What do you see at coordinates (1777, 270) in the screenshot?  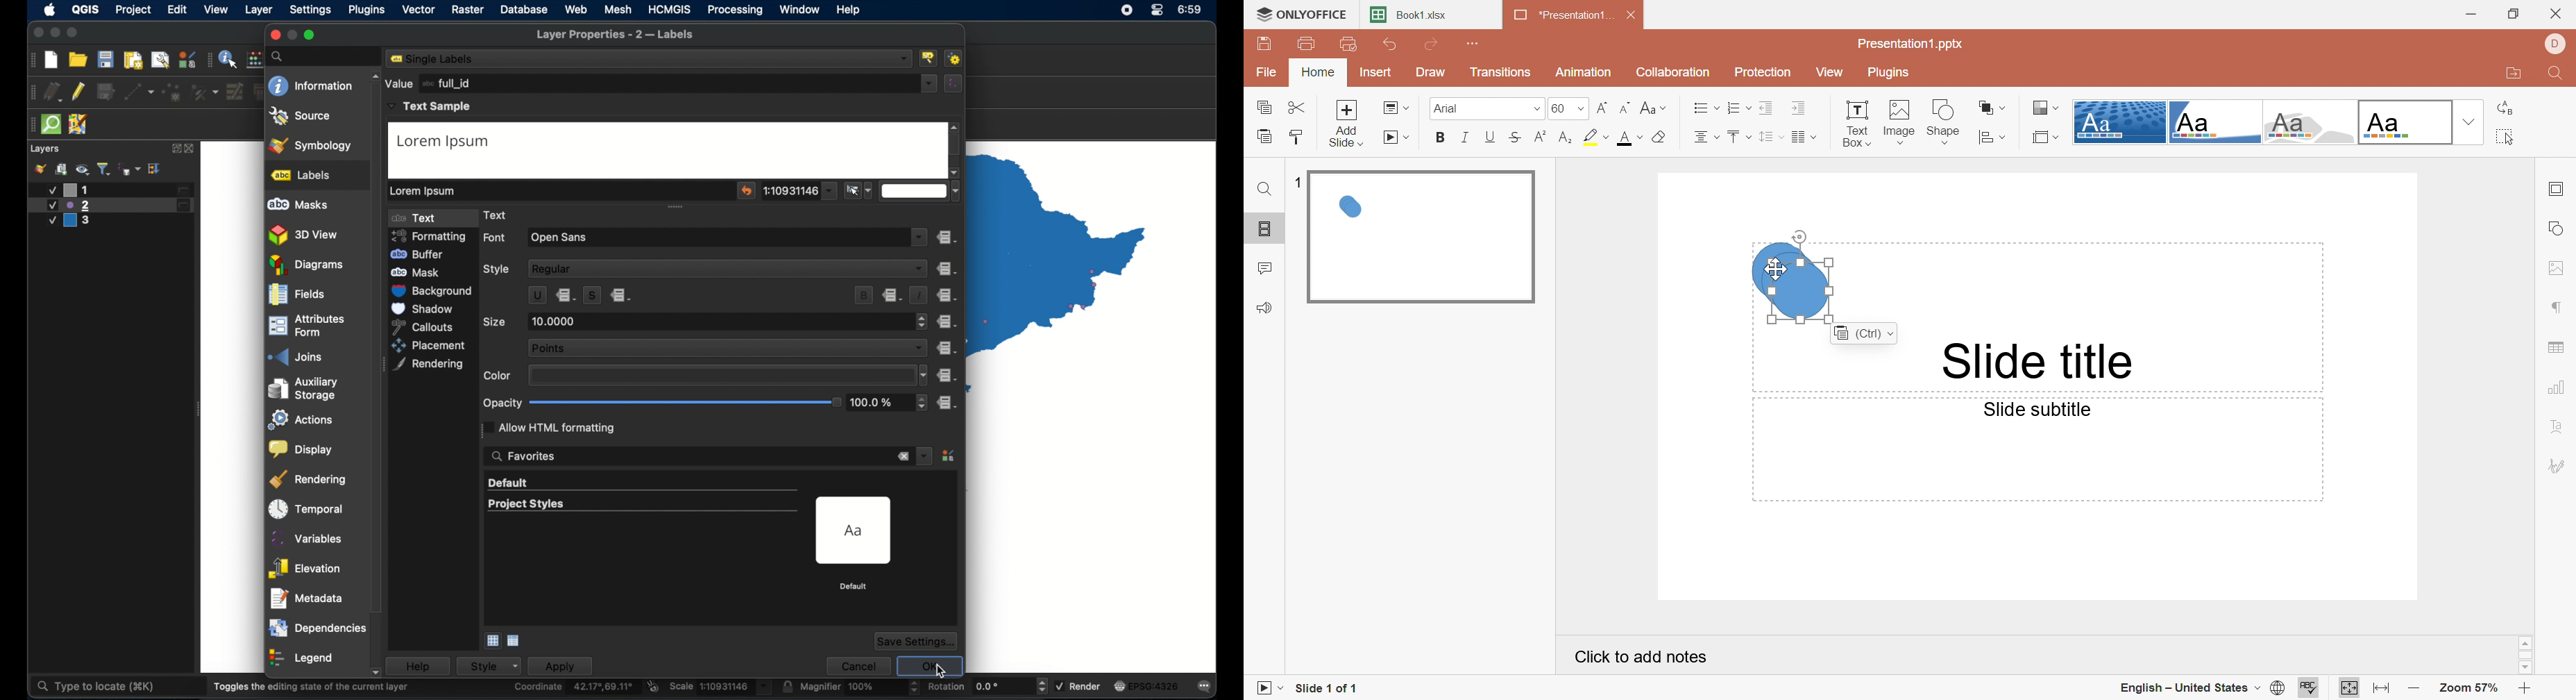 I see `Cursor` at bounding box center [1777, 270].